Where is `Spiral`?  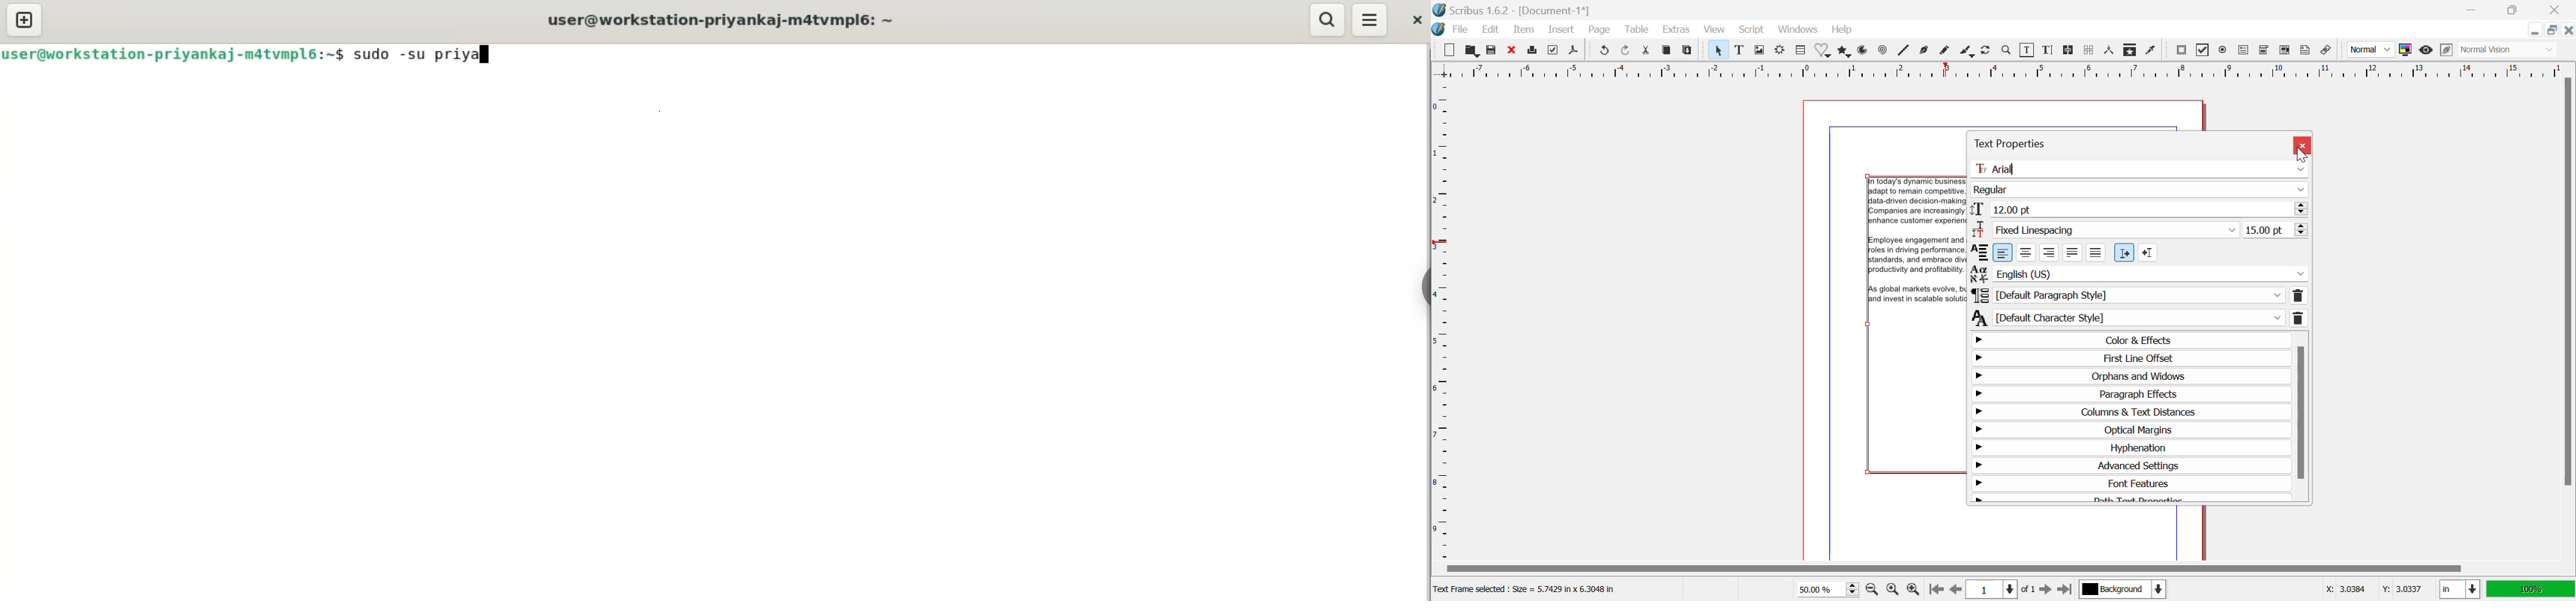
Spiral is located at coordinates (1882, 50).